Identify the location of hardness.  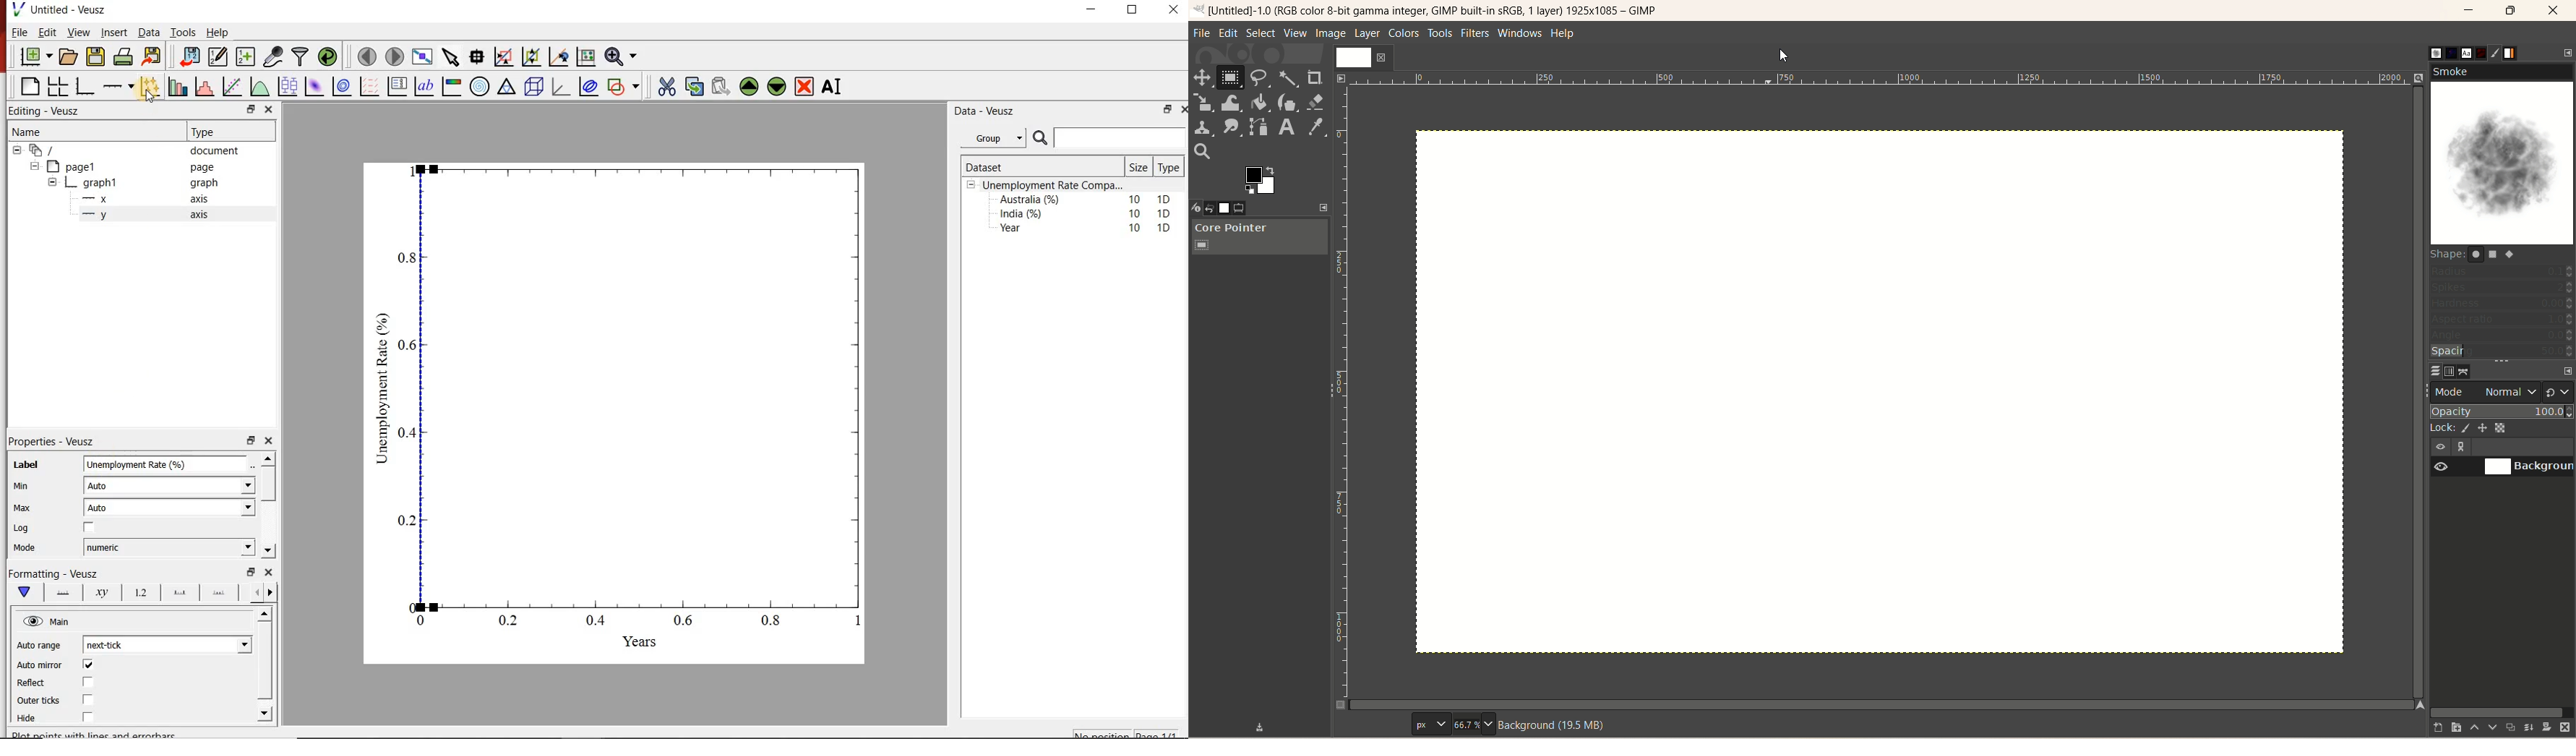
(2502, 305).